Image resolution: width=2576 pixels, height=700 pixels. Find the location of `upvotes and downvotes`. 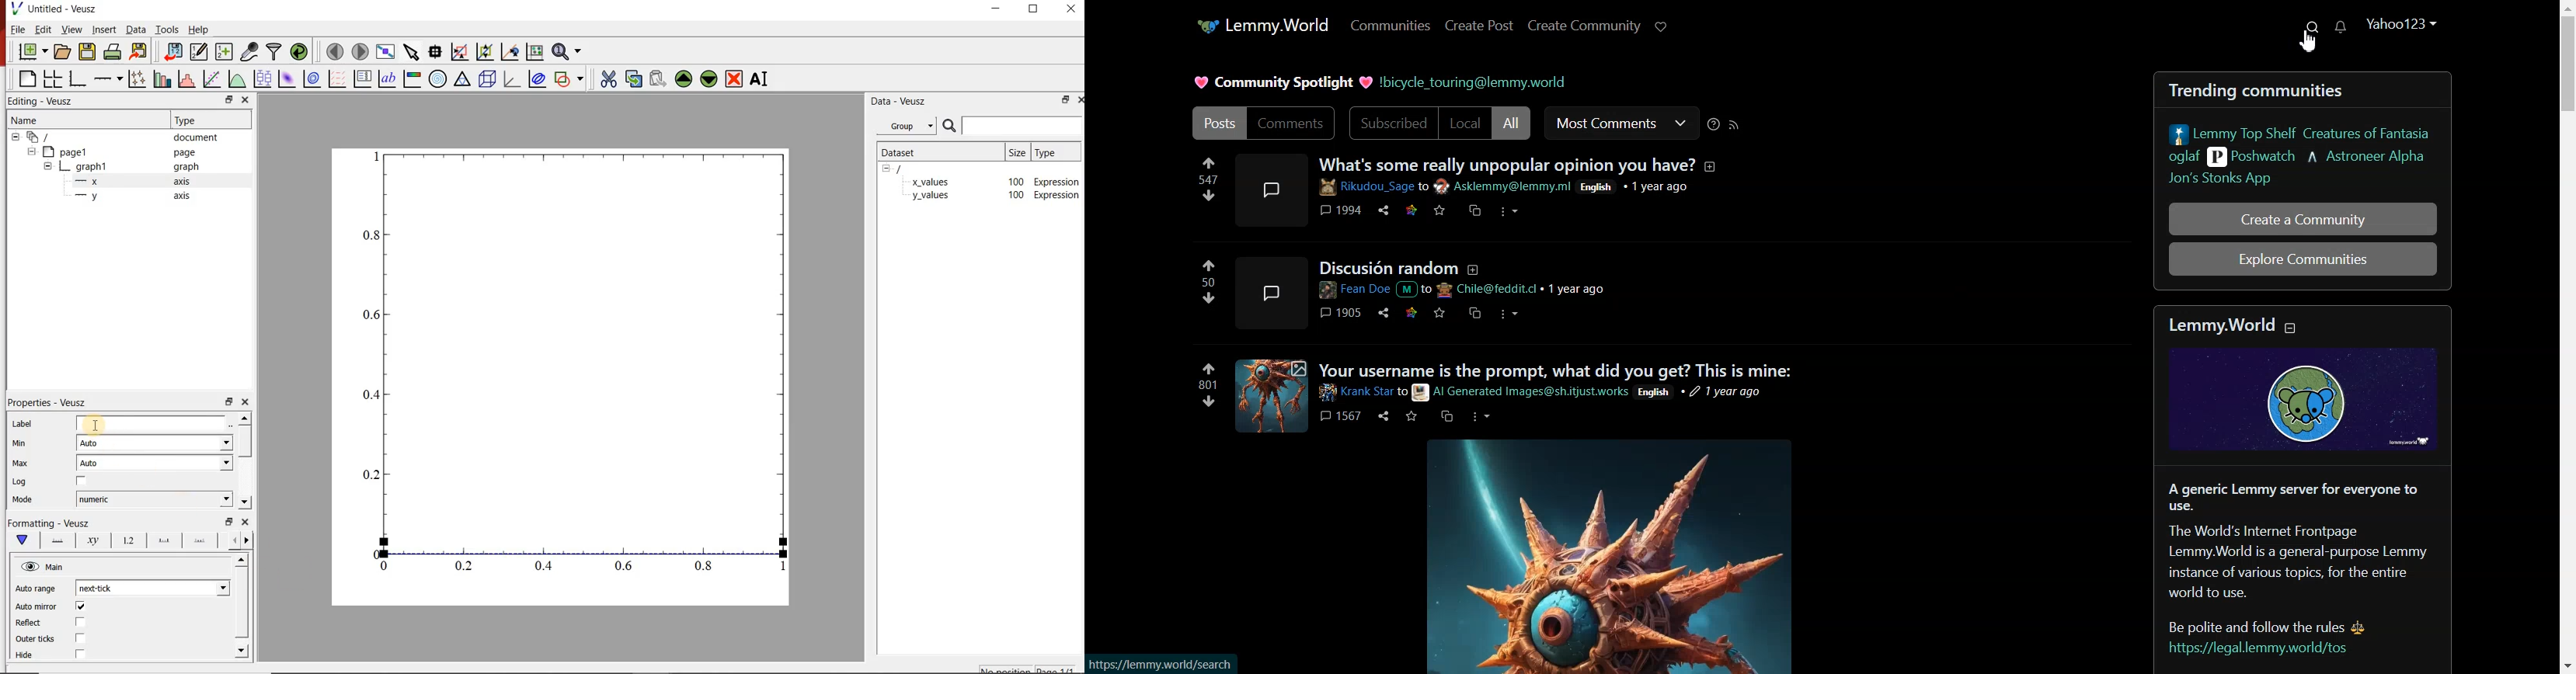

upvotes and downvotes is located at coordinates (1207, 180).